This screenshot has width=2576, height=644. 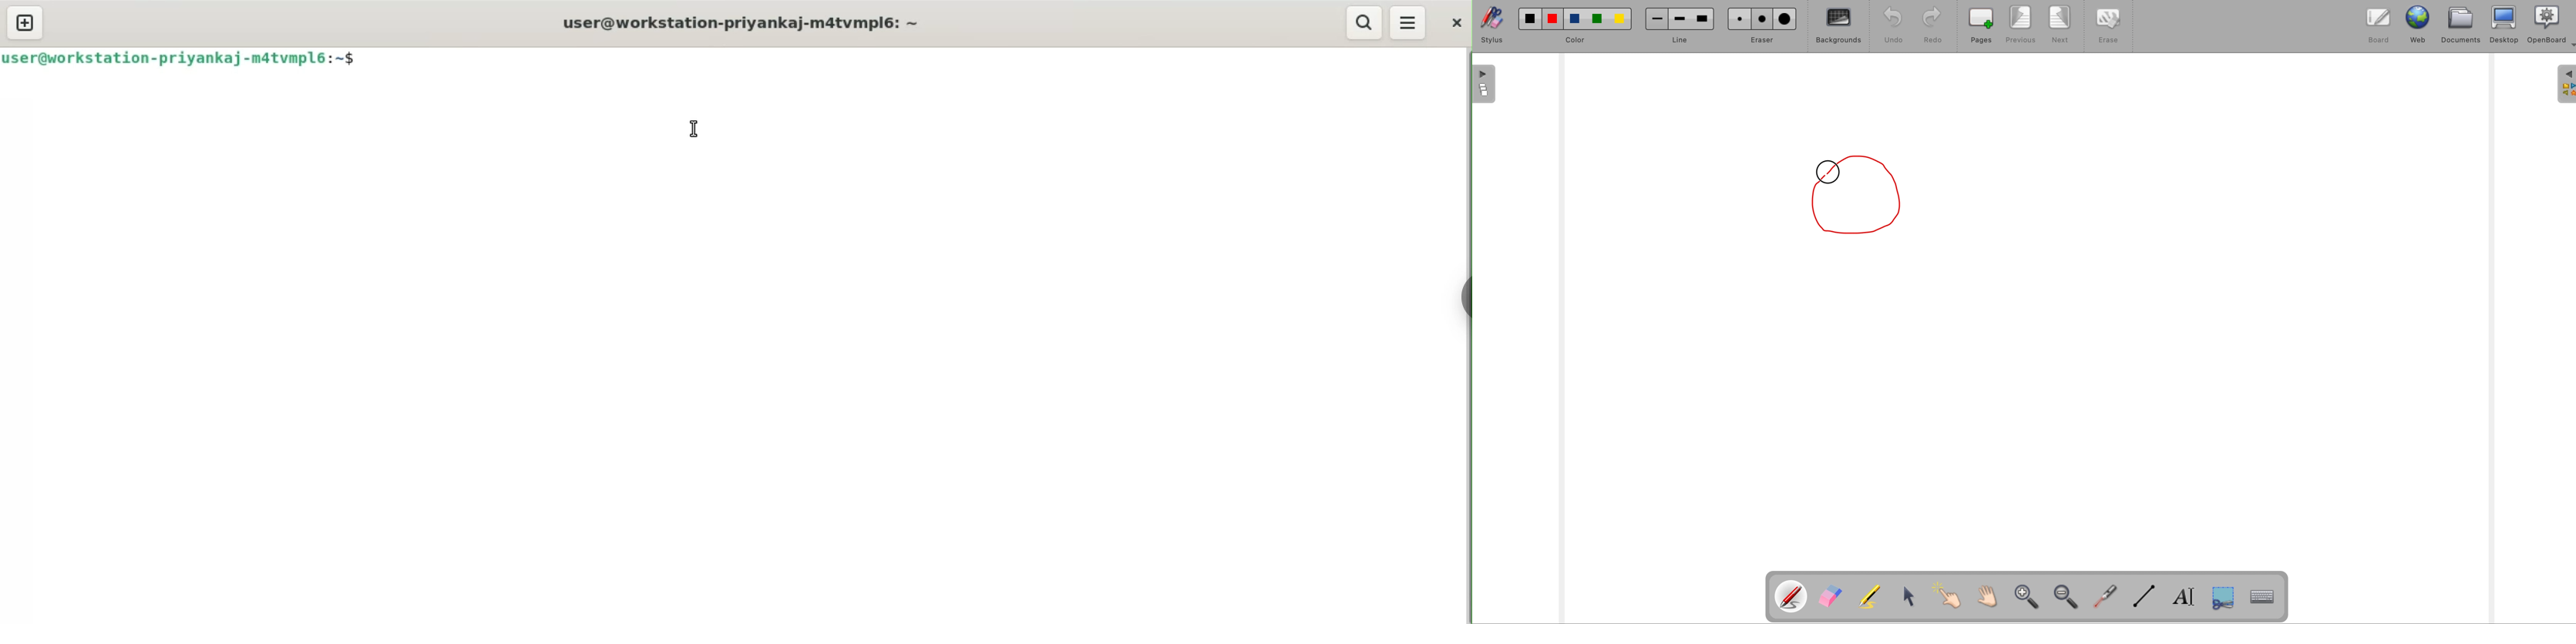 I want to click on undo, so click(x=1894, y=25).